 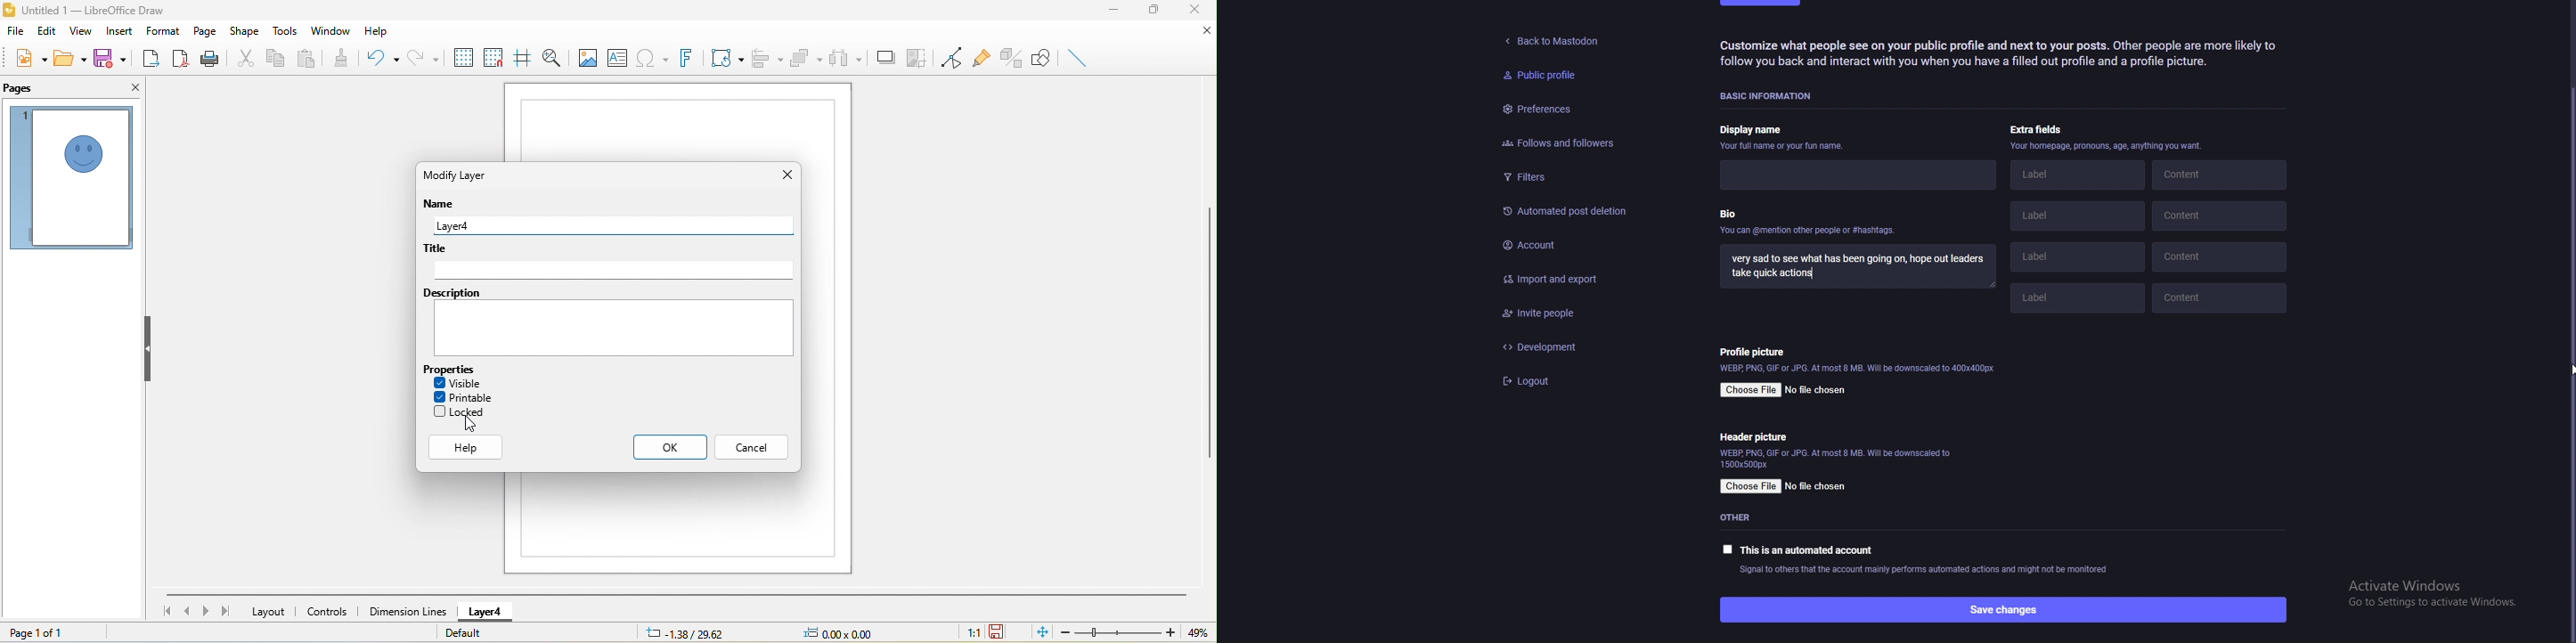 I want to click on 0.00x0.00, so click(x=846, y=631).